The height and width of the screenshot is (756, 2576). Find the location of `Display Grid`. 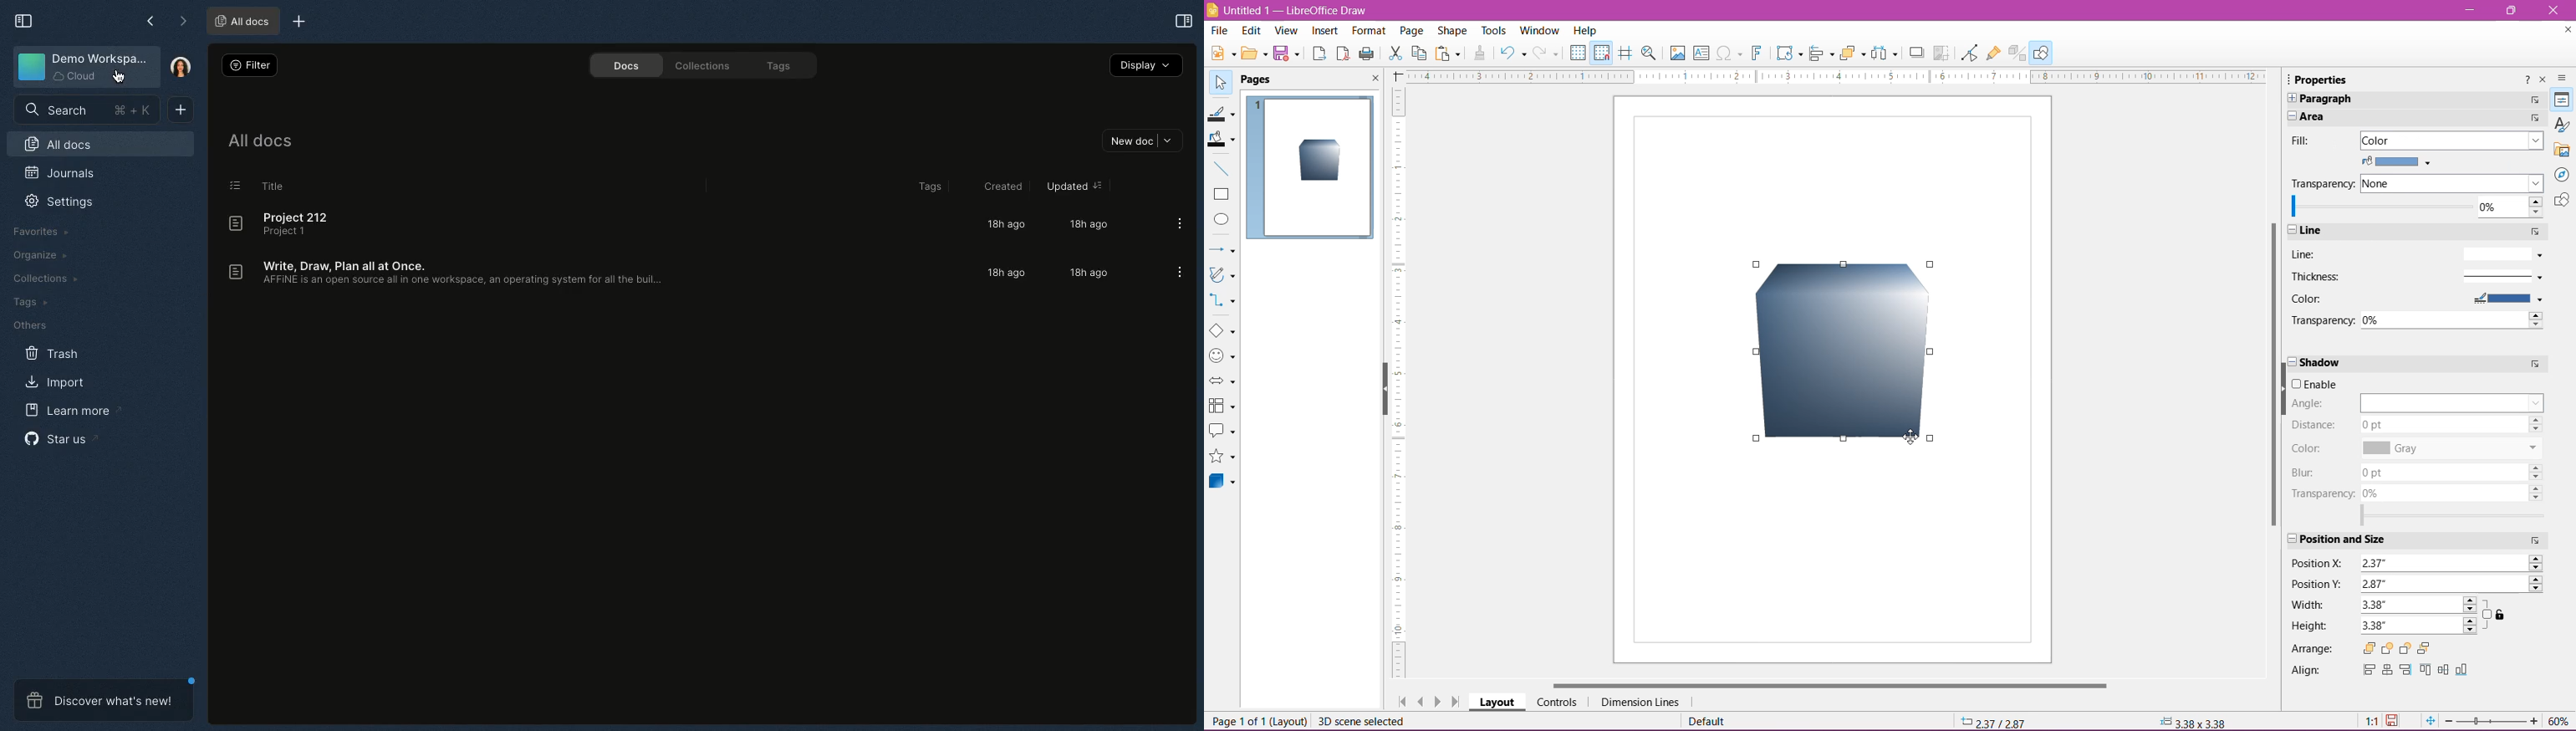

Display Grid is located at coordinates (1578, 53).